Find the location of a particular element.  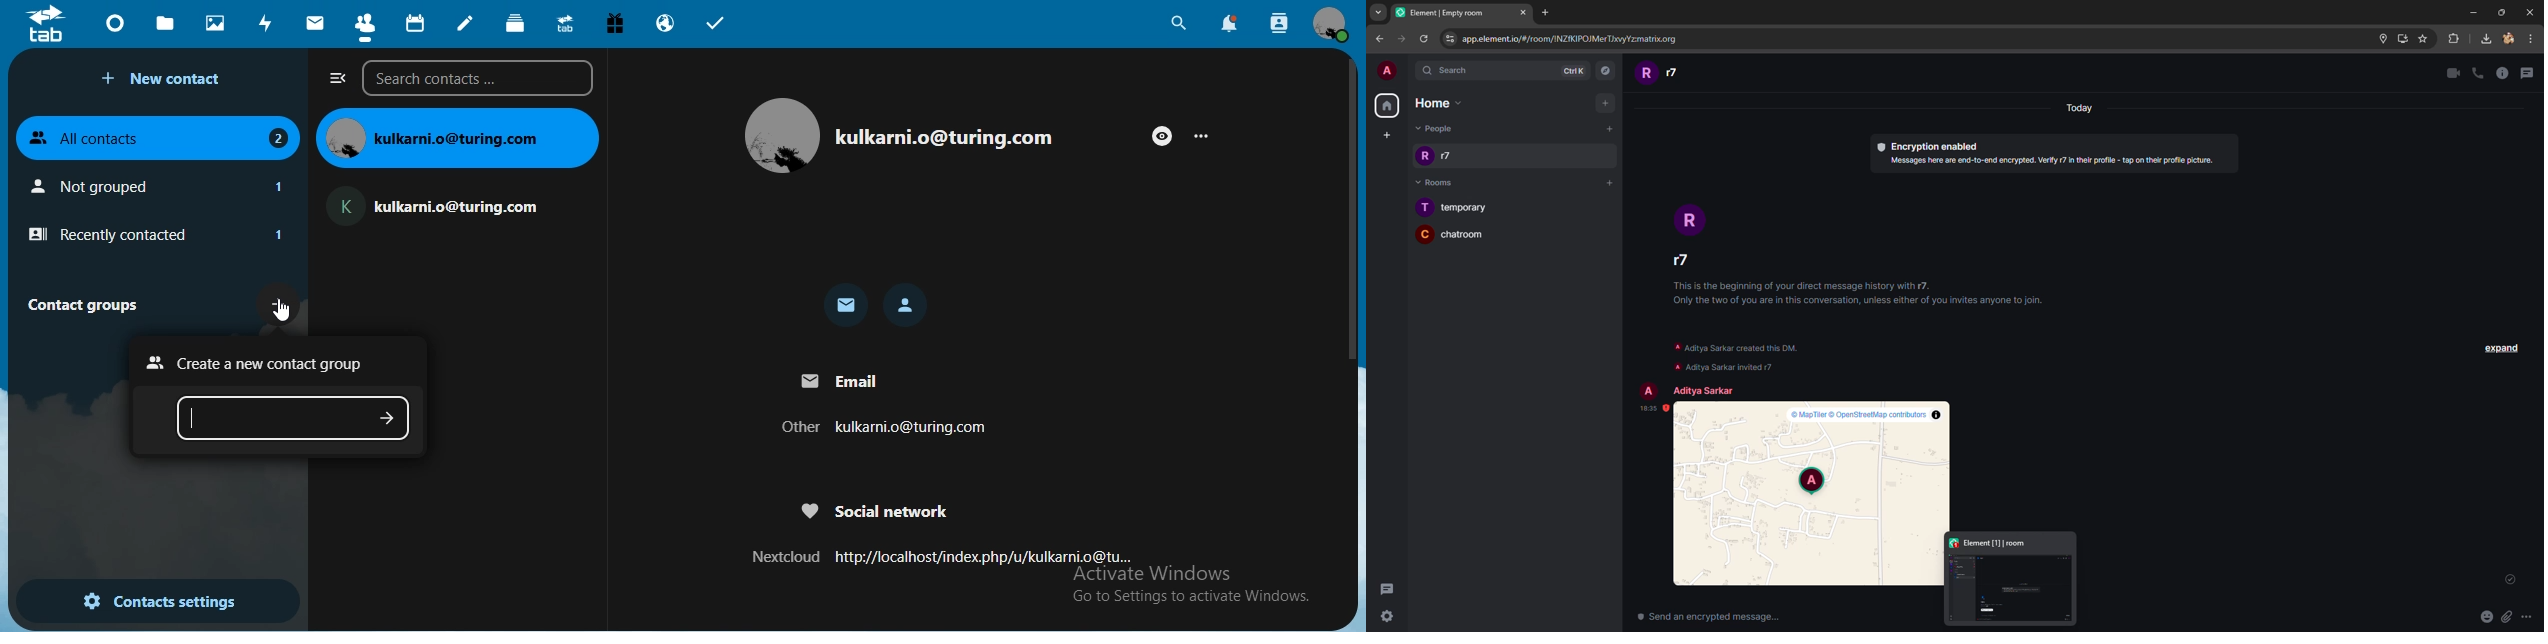

email hosting is located at coordinates (666, 23).